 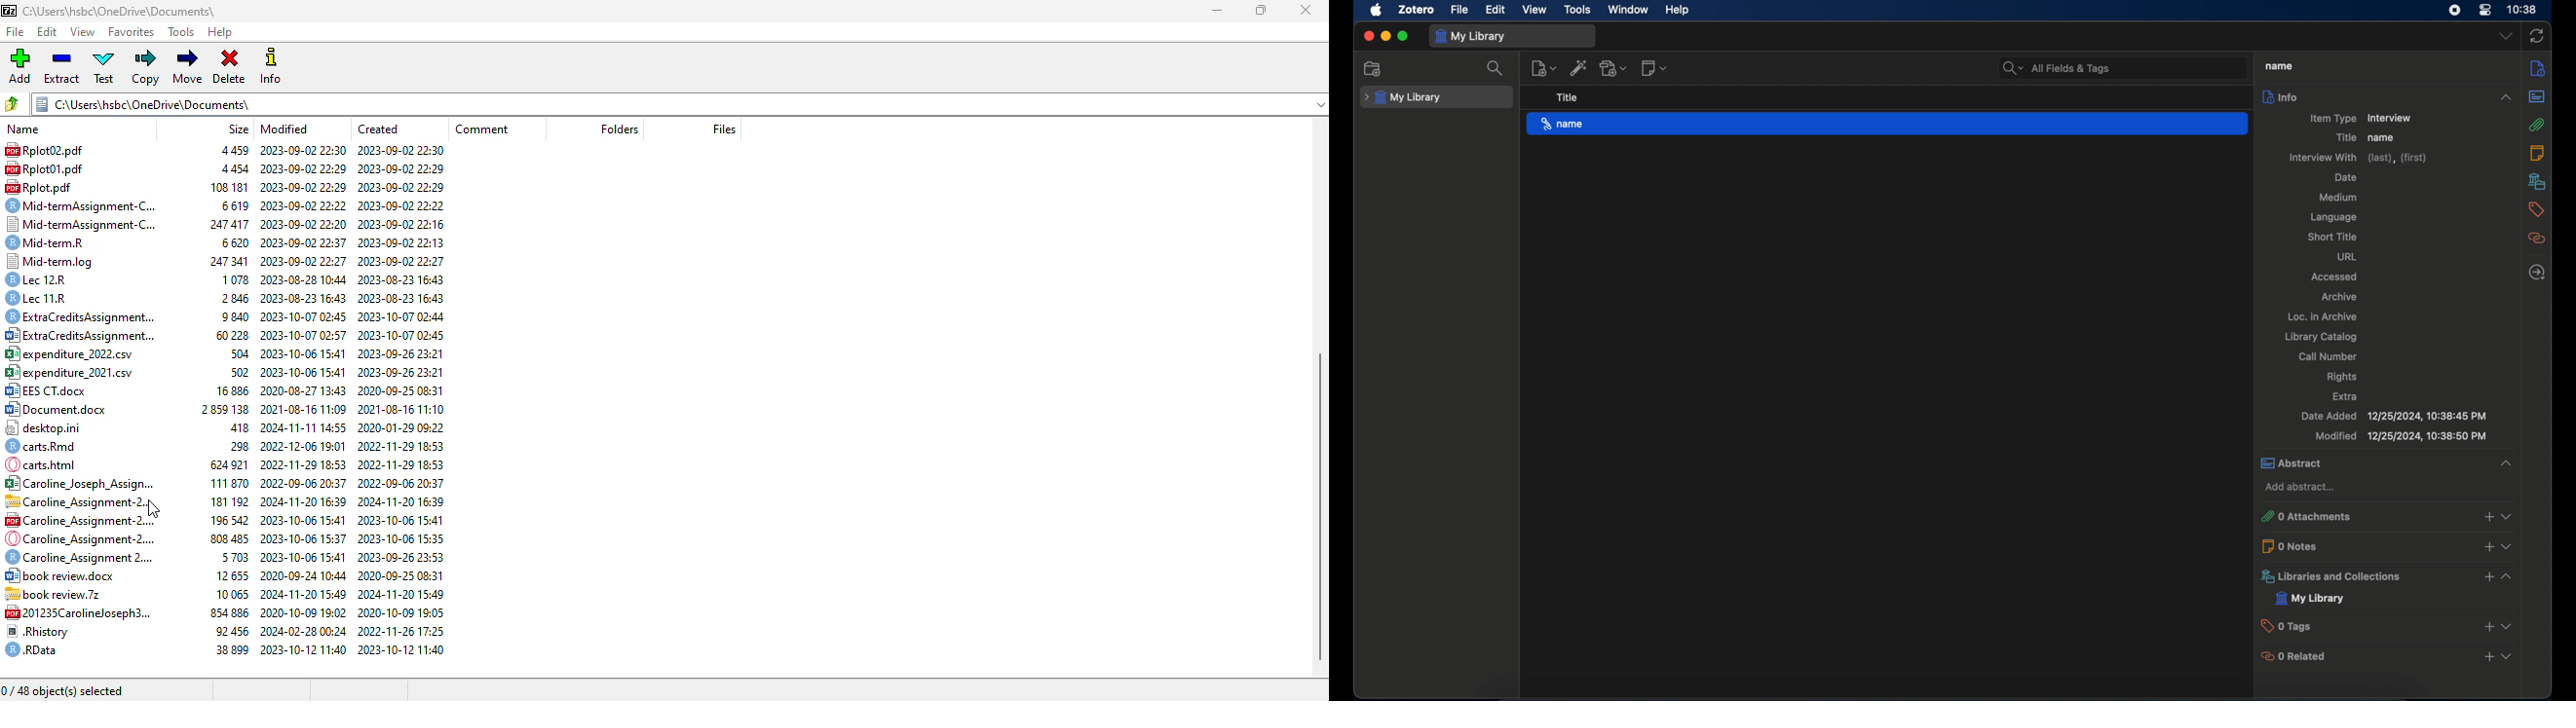 I want to click on modified, so click(x=284, y=129).